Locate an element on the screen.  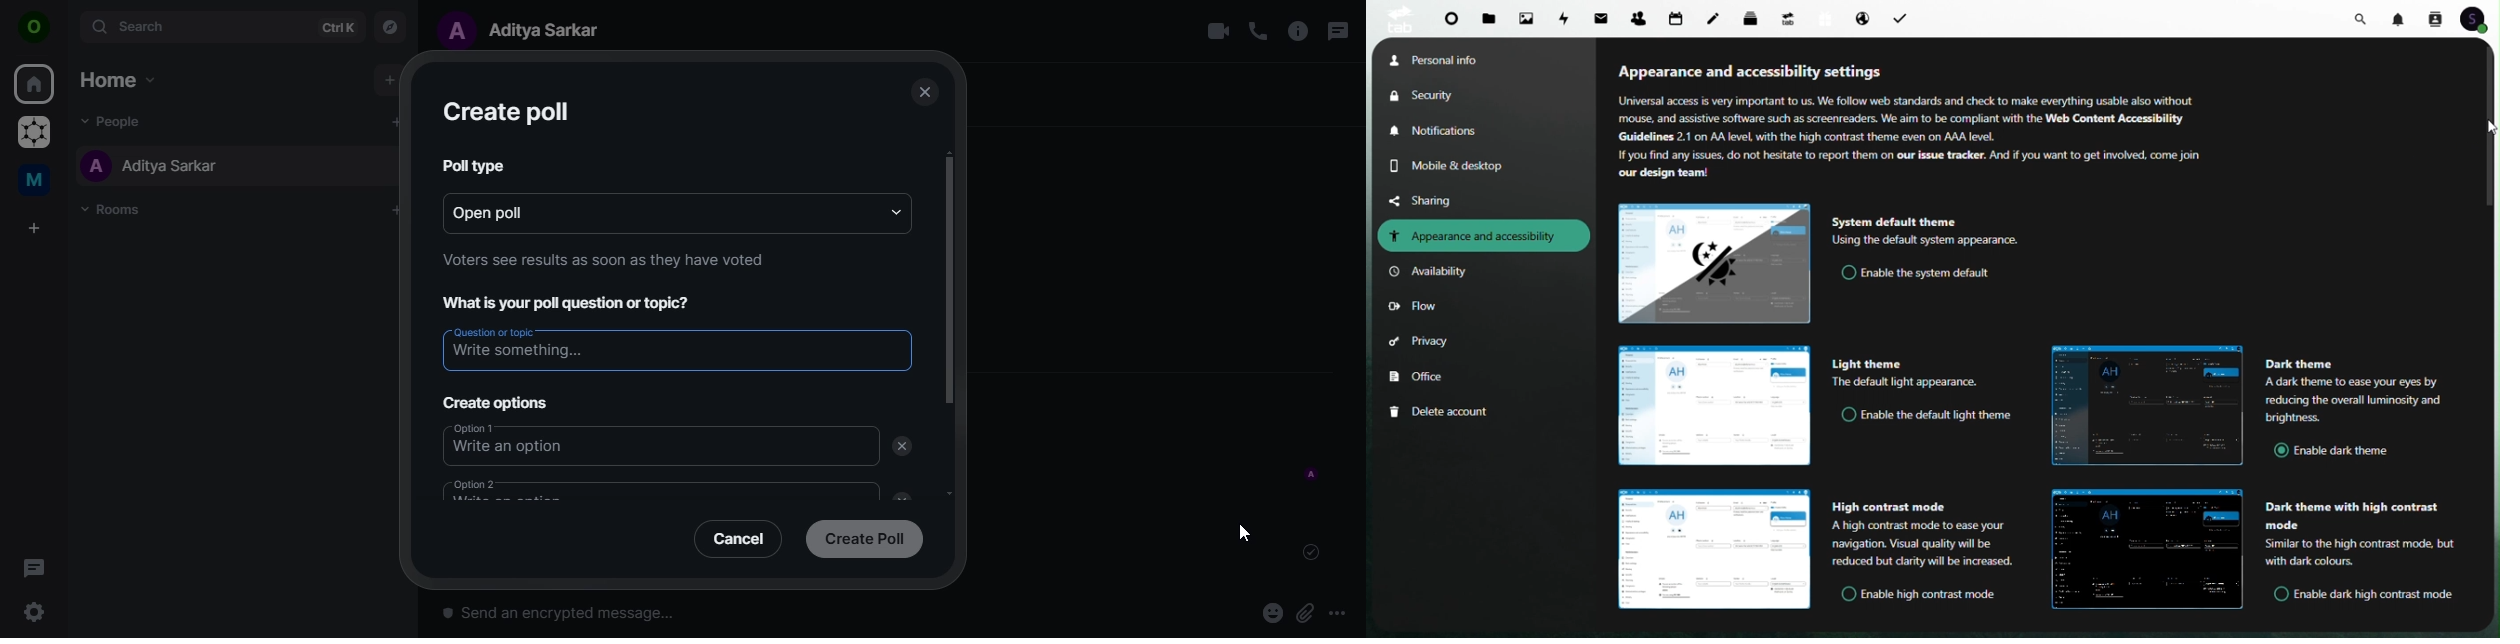
If you find any issues, do not hesitate to report them on is located at coordinates (1747, 155).